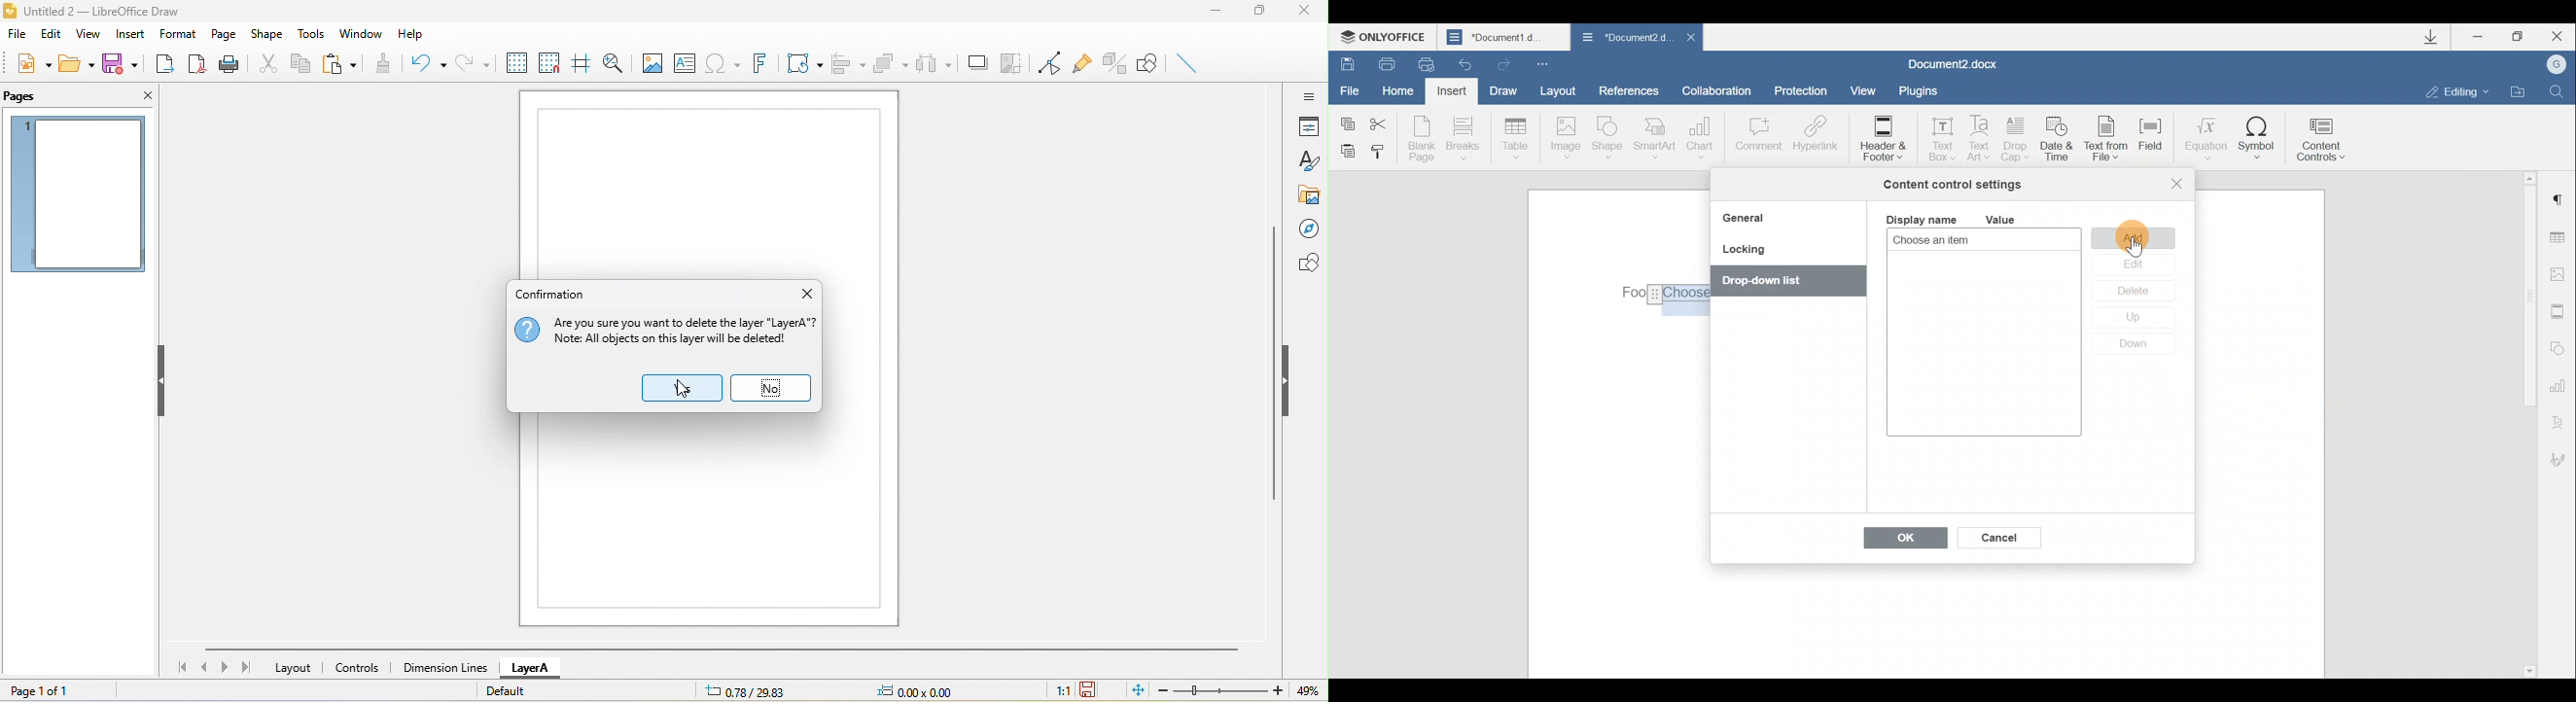  What do you see at coordinates (2562, 420) in the screenshot?
I see `Text Art settings` at bounding box center [2562, 420].